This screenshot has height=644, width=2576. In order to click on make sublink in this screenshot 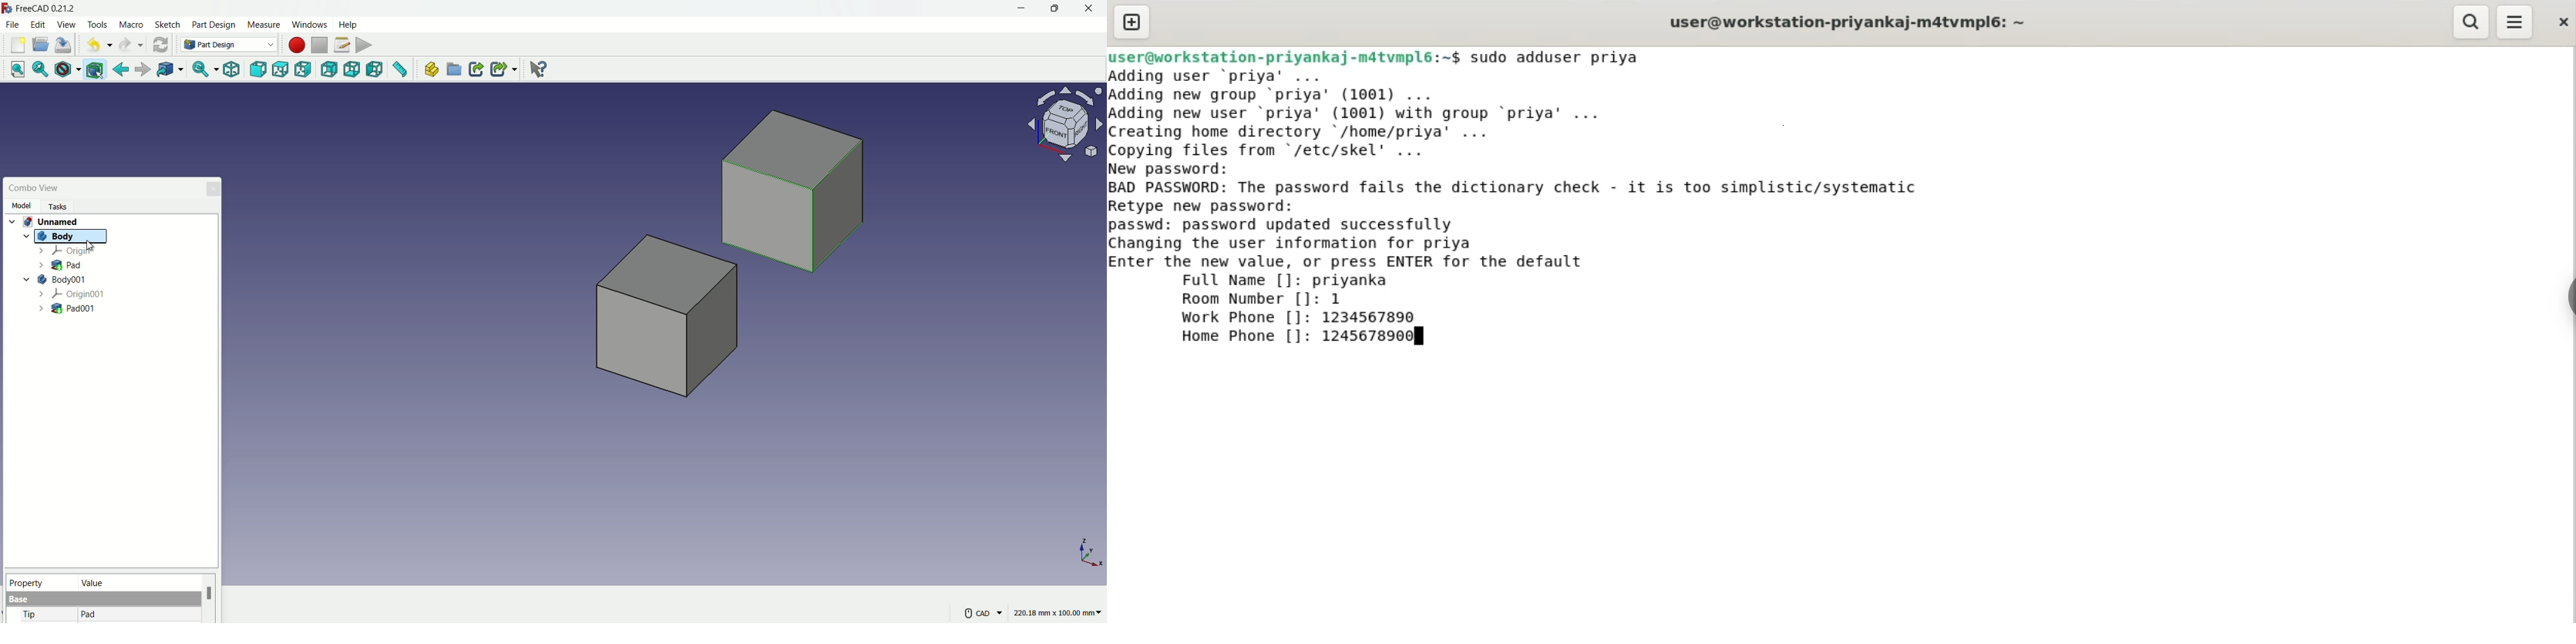, I will do `click(504, 69)`.